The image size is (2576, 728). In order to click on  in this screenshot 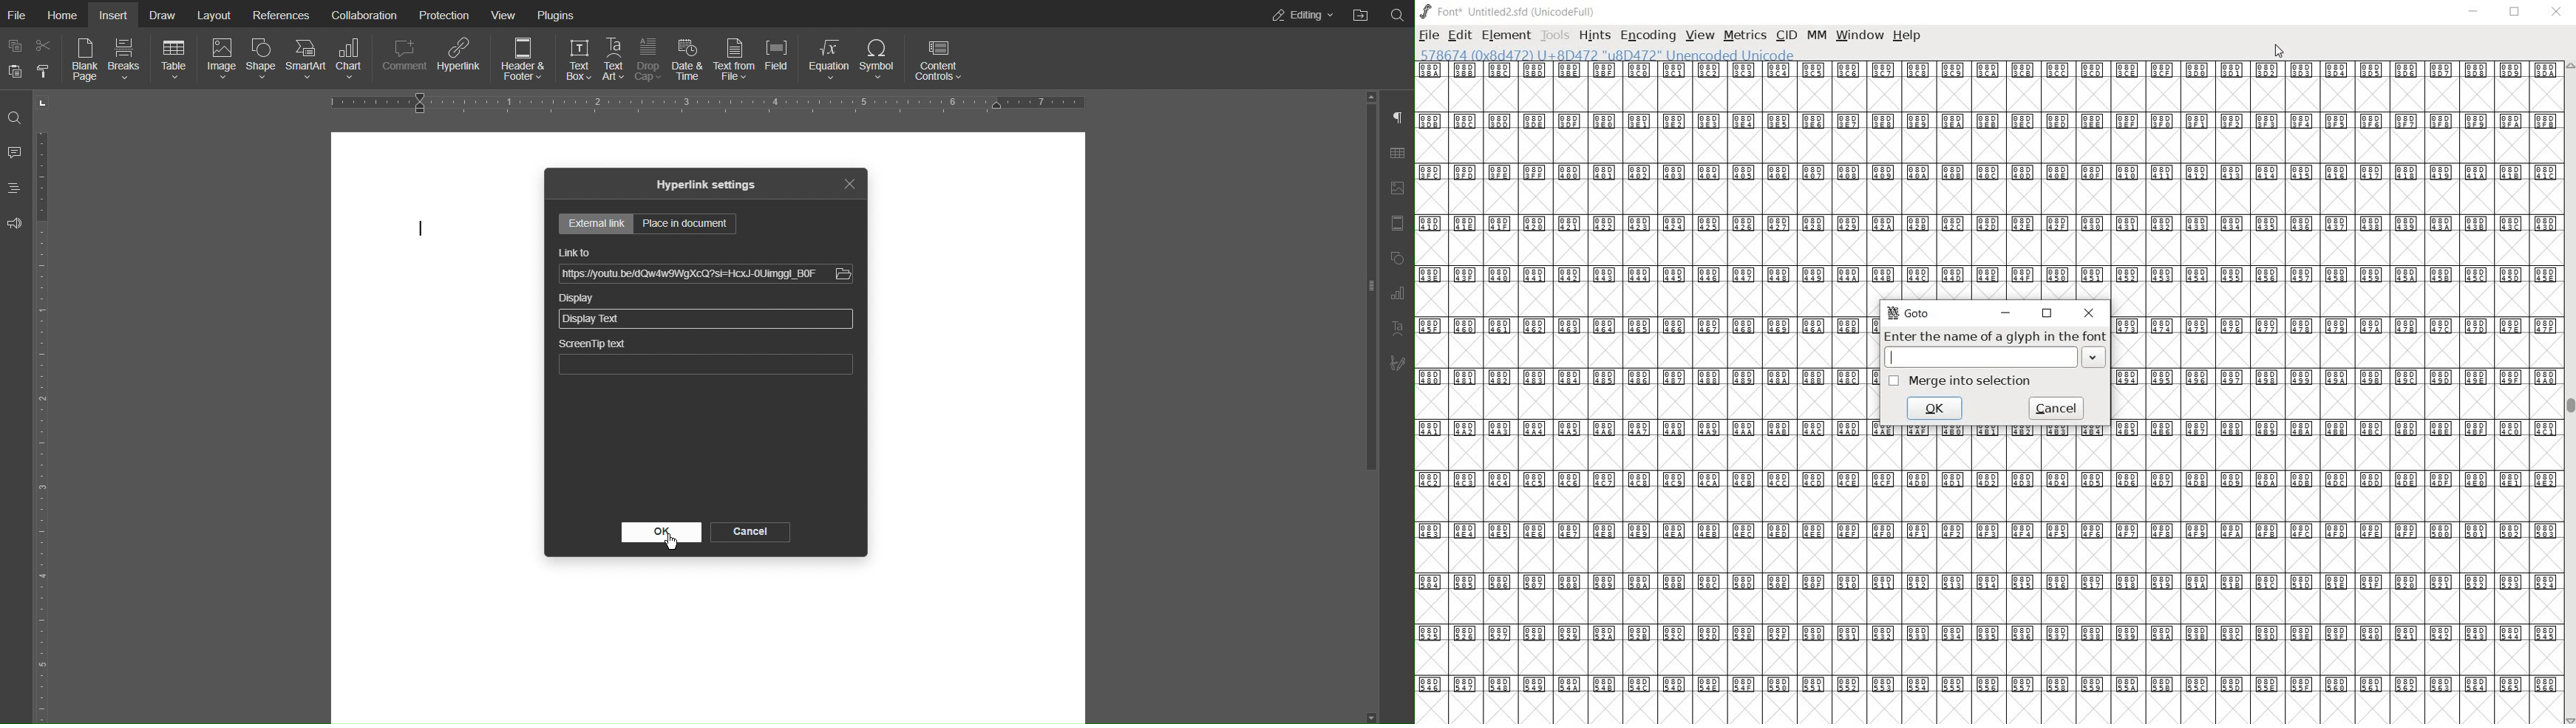, I will do `click(844, 274)`.